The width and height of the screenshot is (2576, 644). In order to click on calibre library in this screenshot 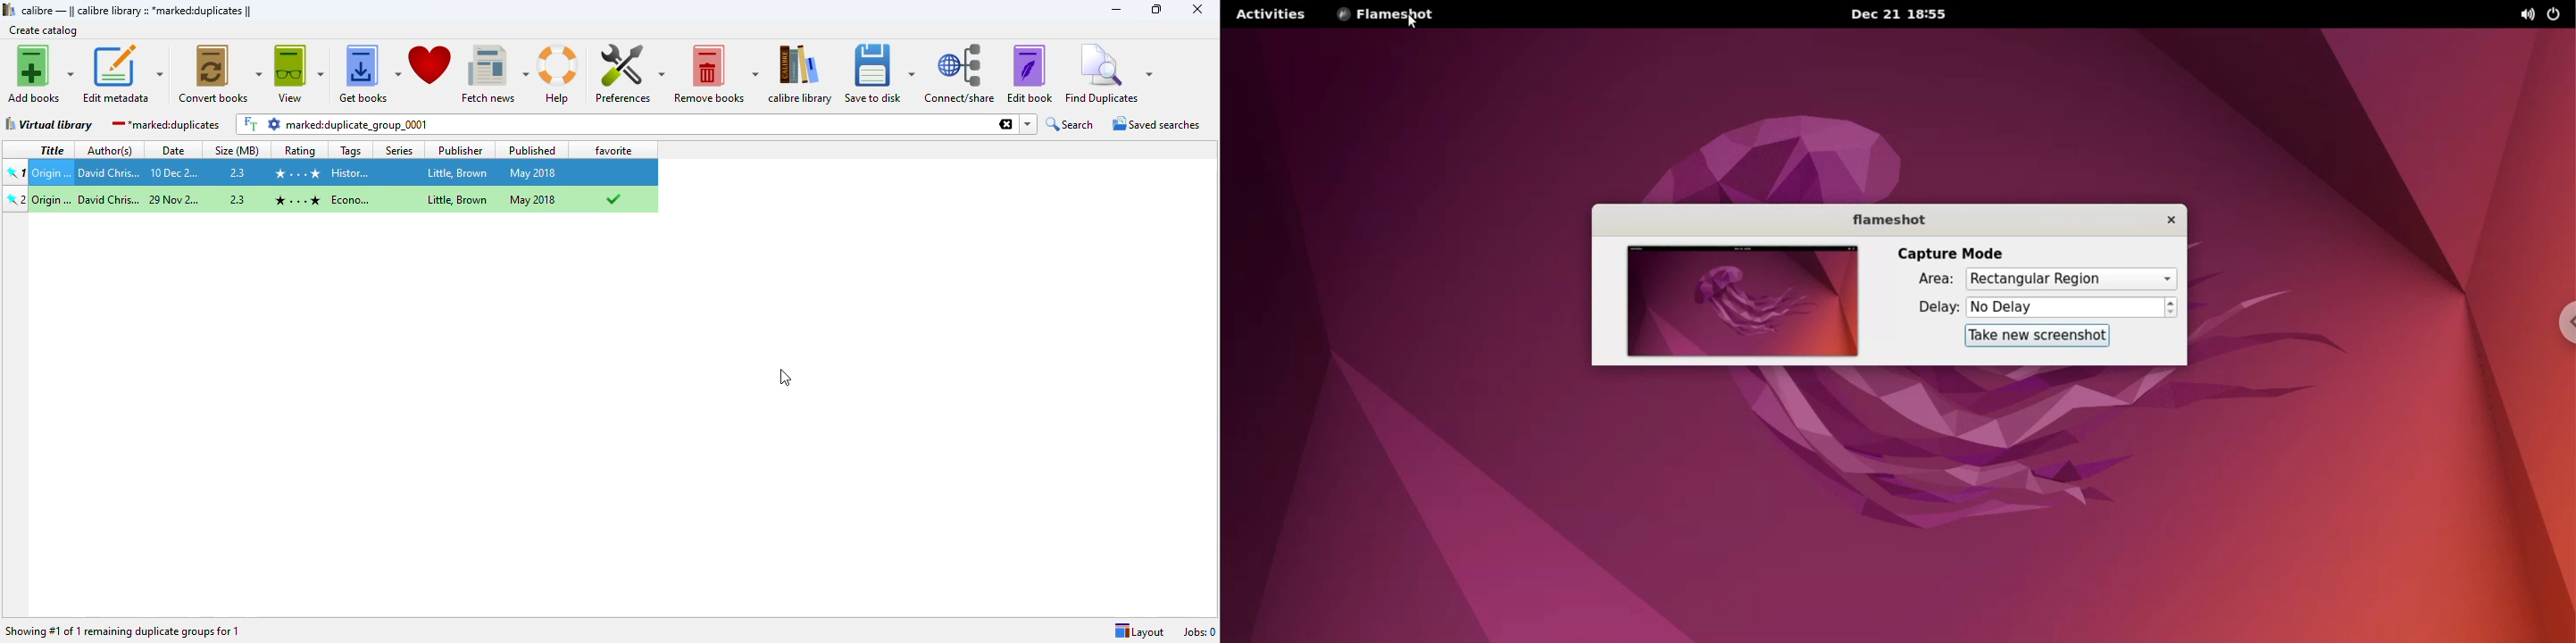, I will do `click(802, 74)`.